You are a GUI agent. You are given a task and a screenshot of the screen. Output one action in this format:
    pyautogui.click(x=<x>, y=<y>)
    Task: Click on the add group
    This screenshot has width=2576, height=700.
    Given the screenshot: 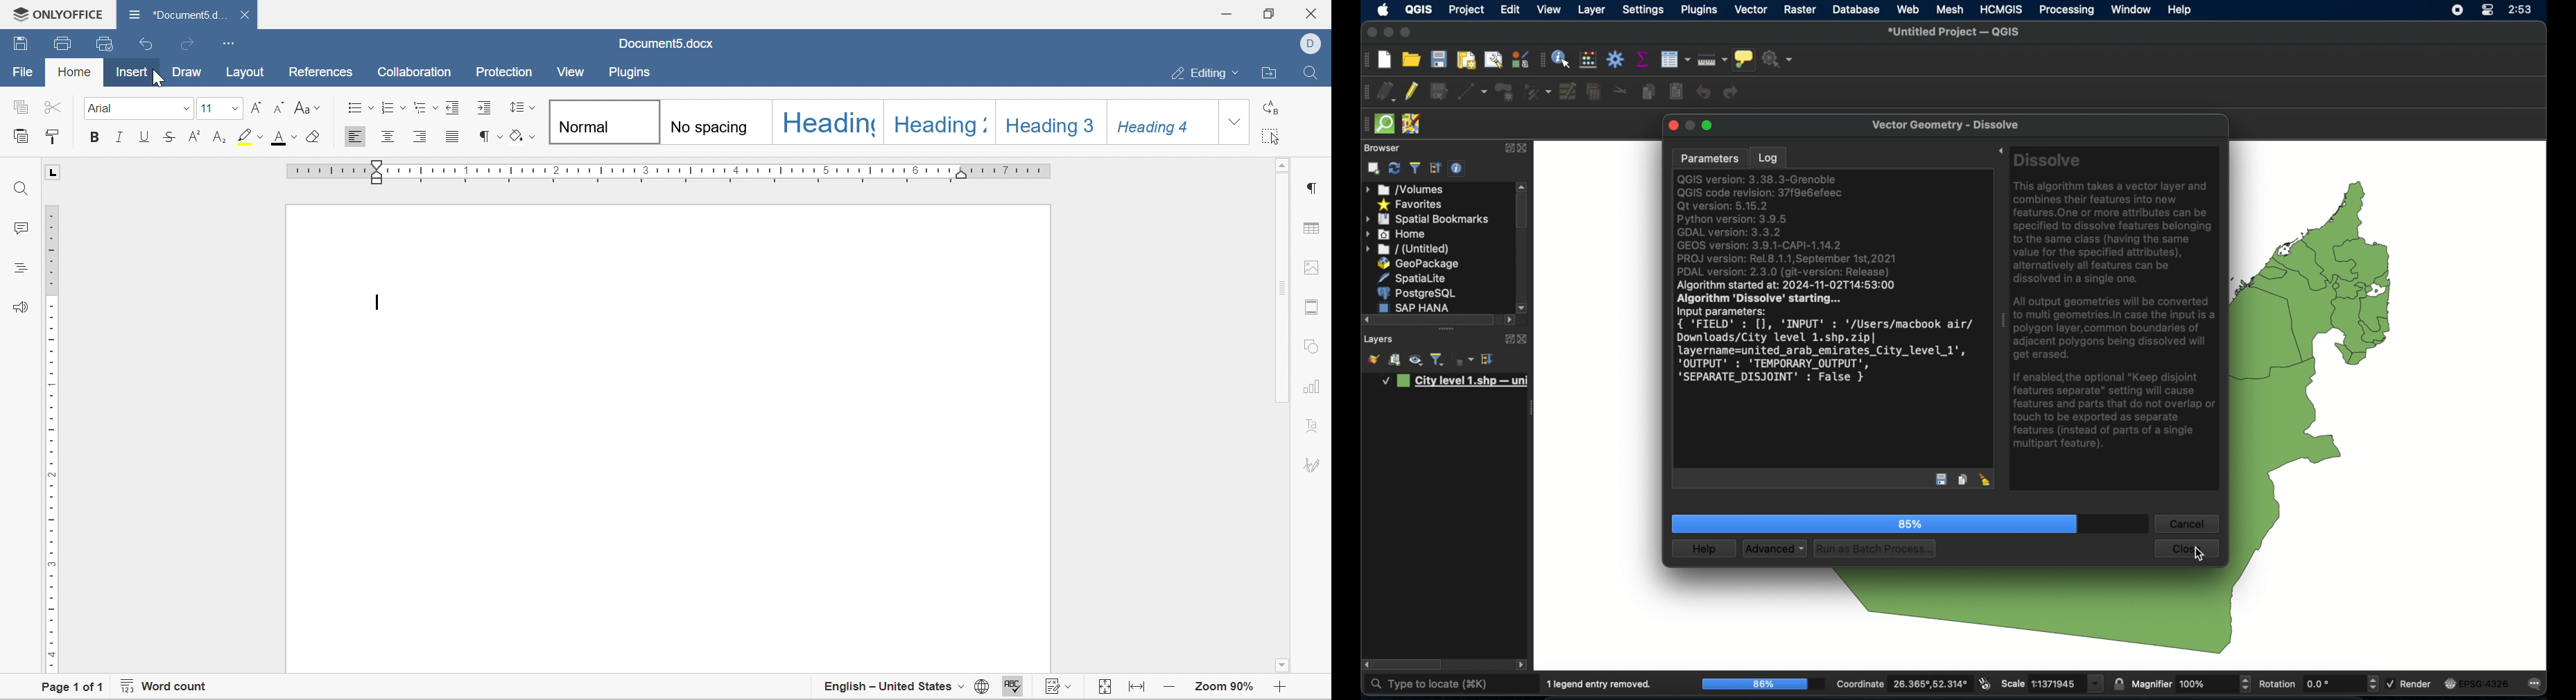 What is the action you would take?
    pyautogui.click(x=1395, y=360)
    